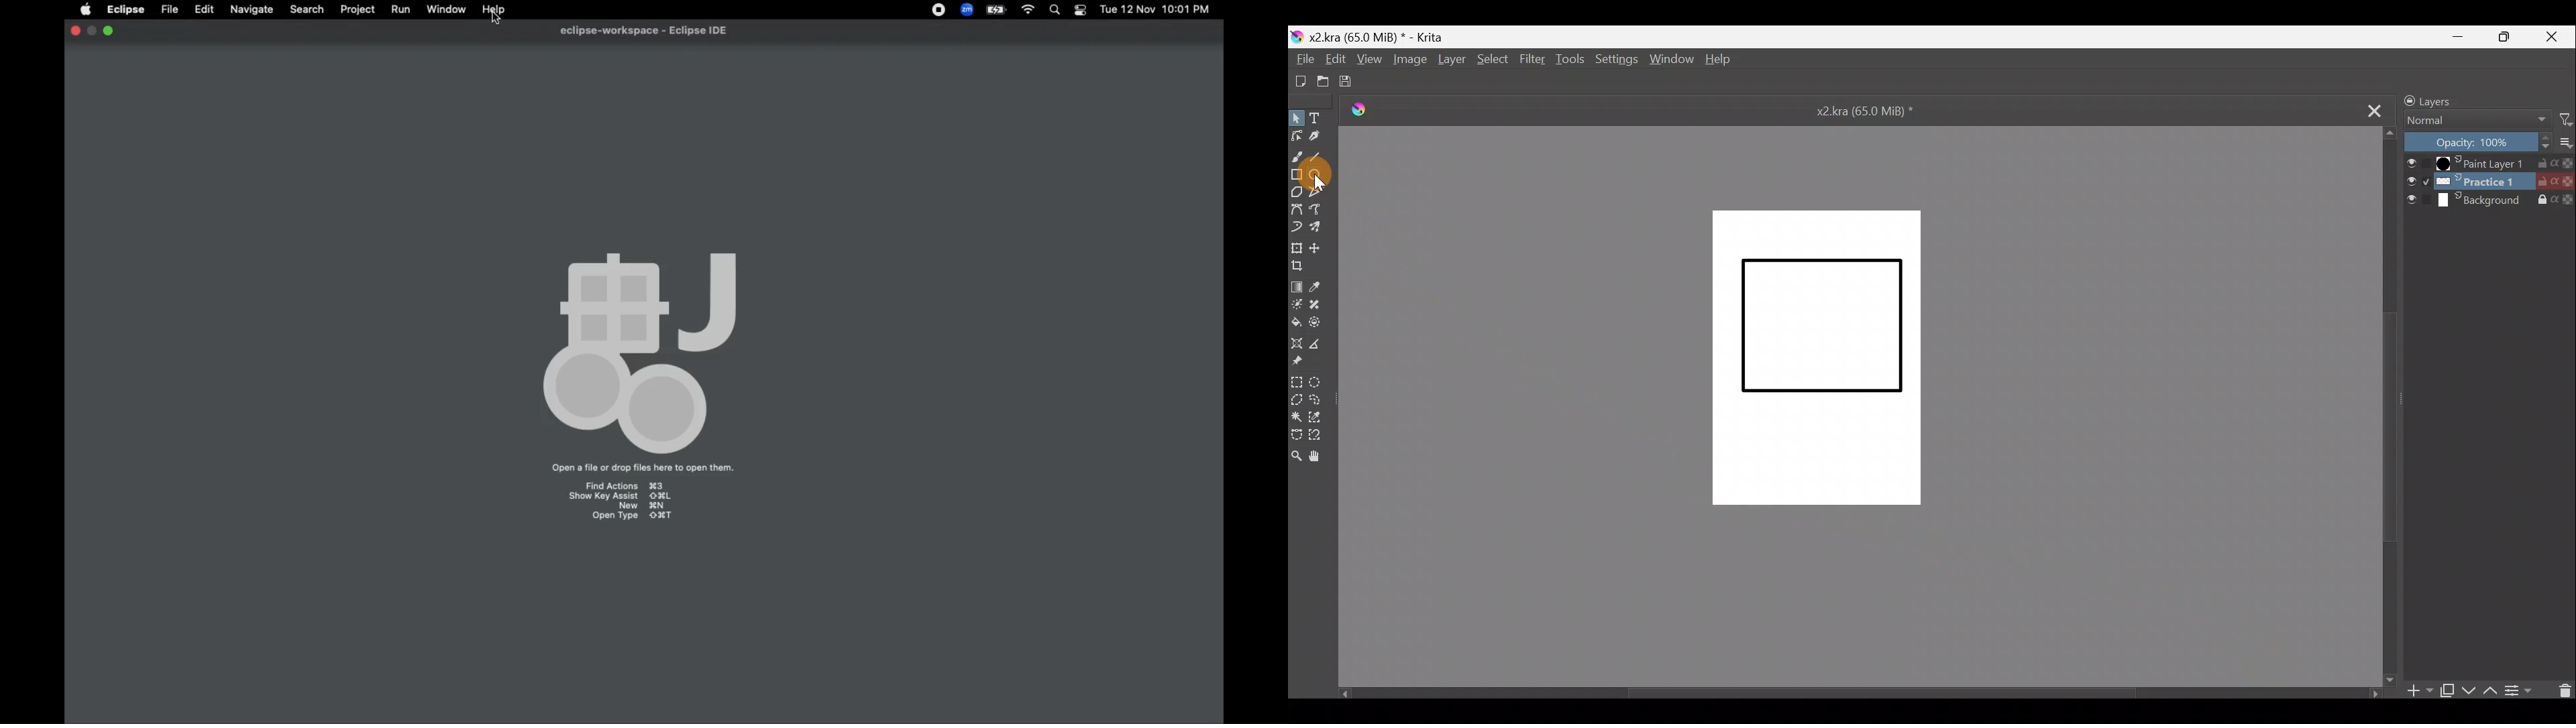  Describe the element at coordinates (1297, 154) in the screenshot. I see `Freehand brush tool` at that location.